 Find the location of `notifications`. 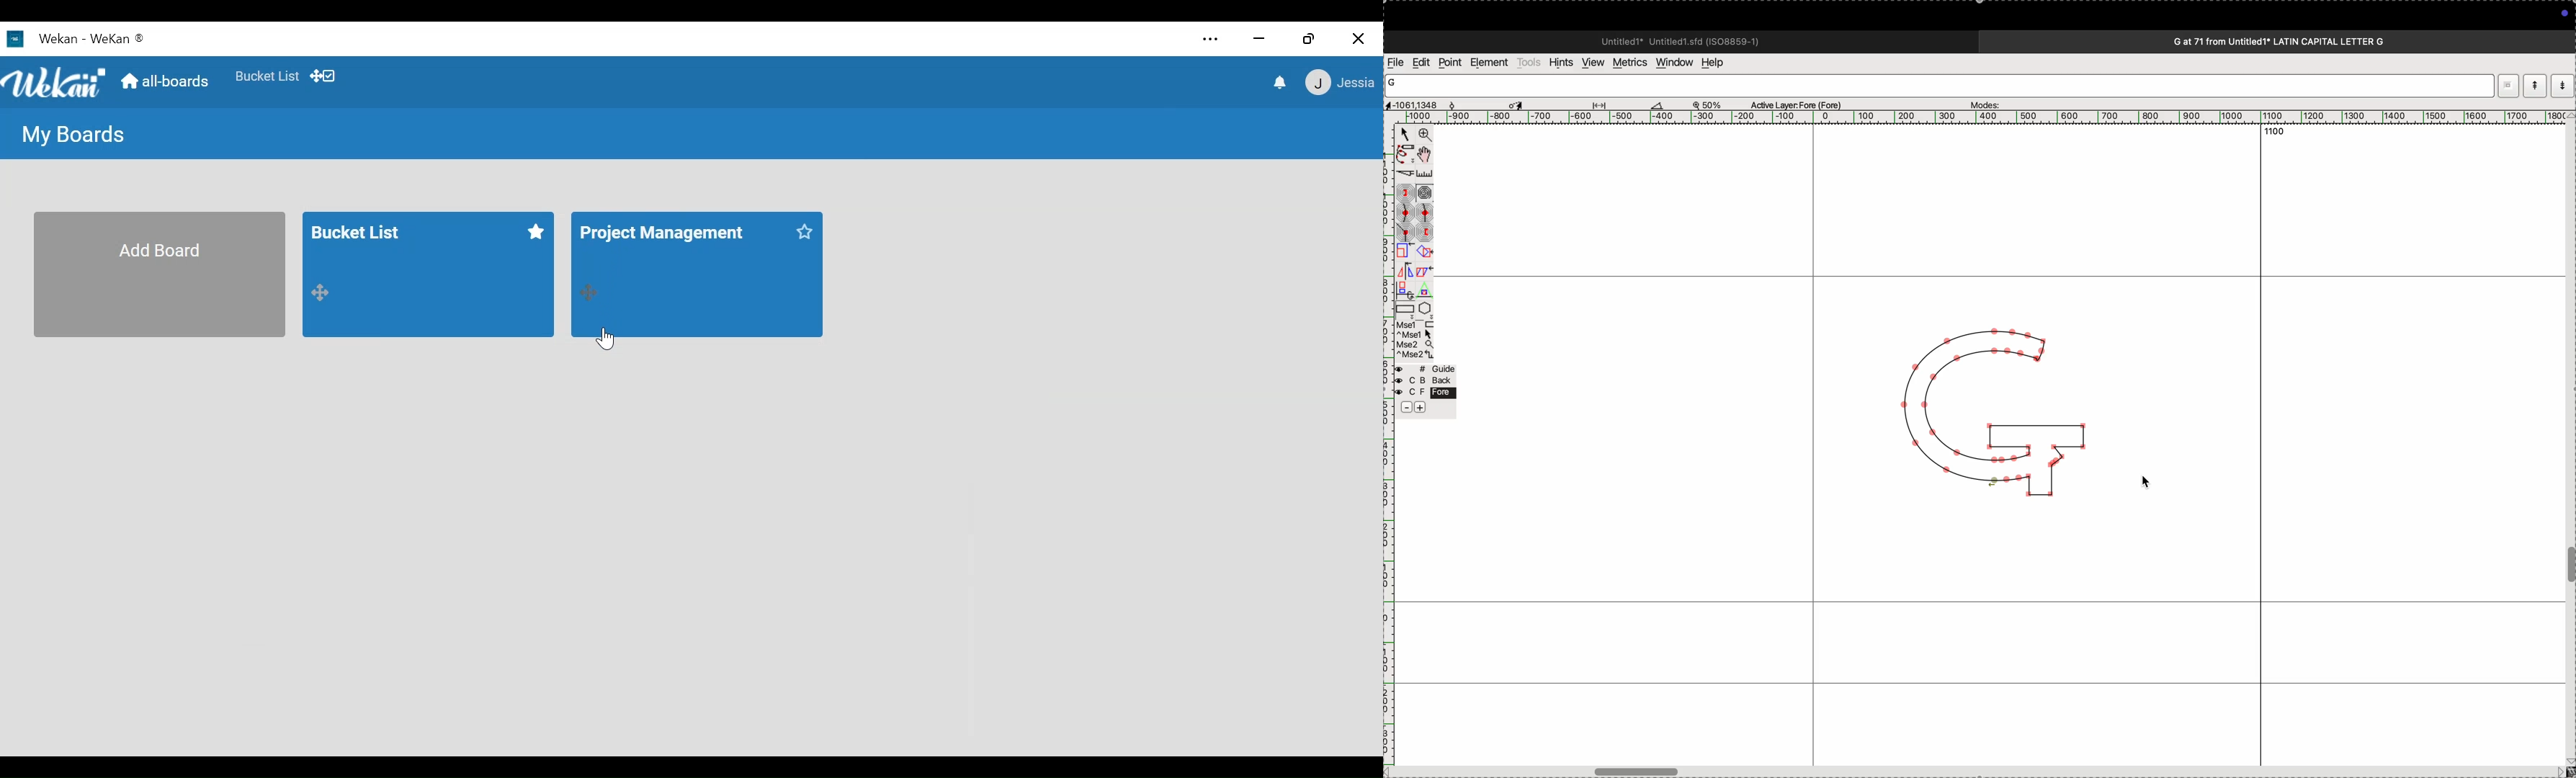

notifications is located at coordinates (1279, 82).